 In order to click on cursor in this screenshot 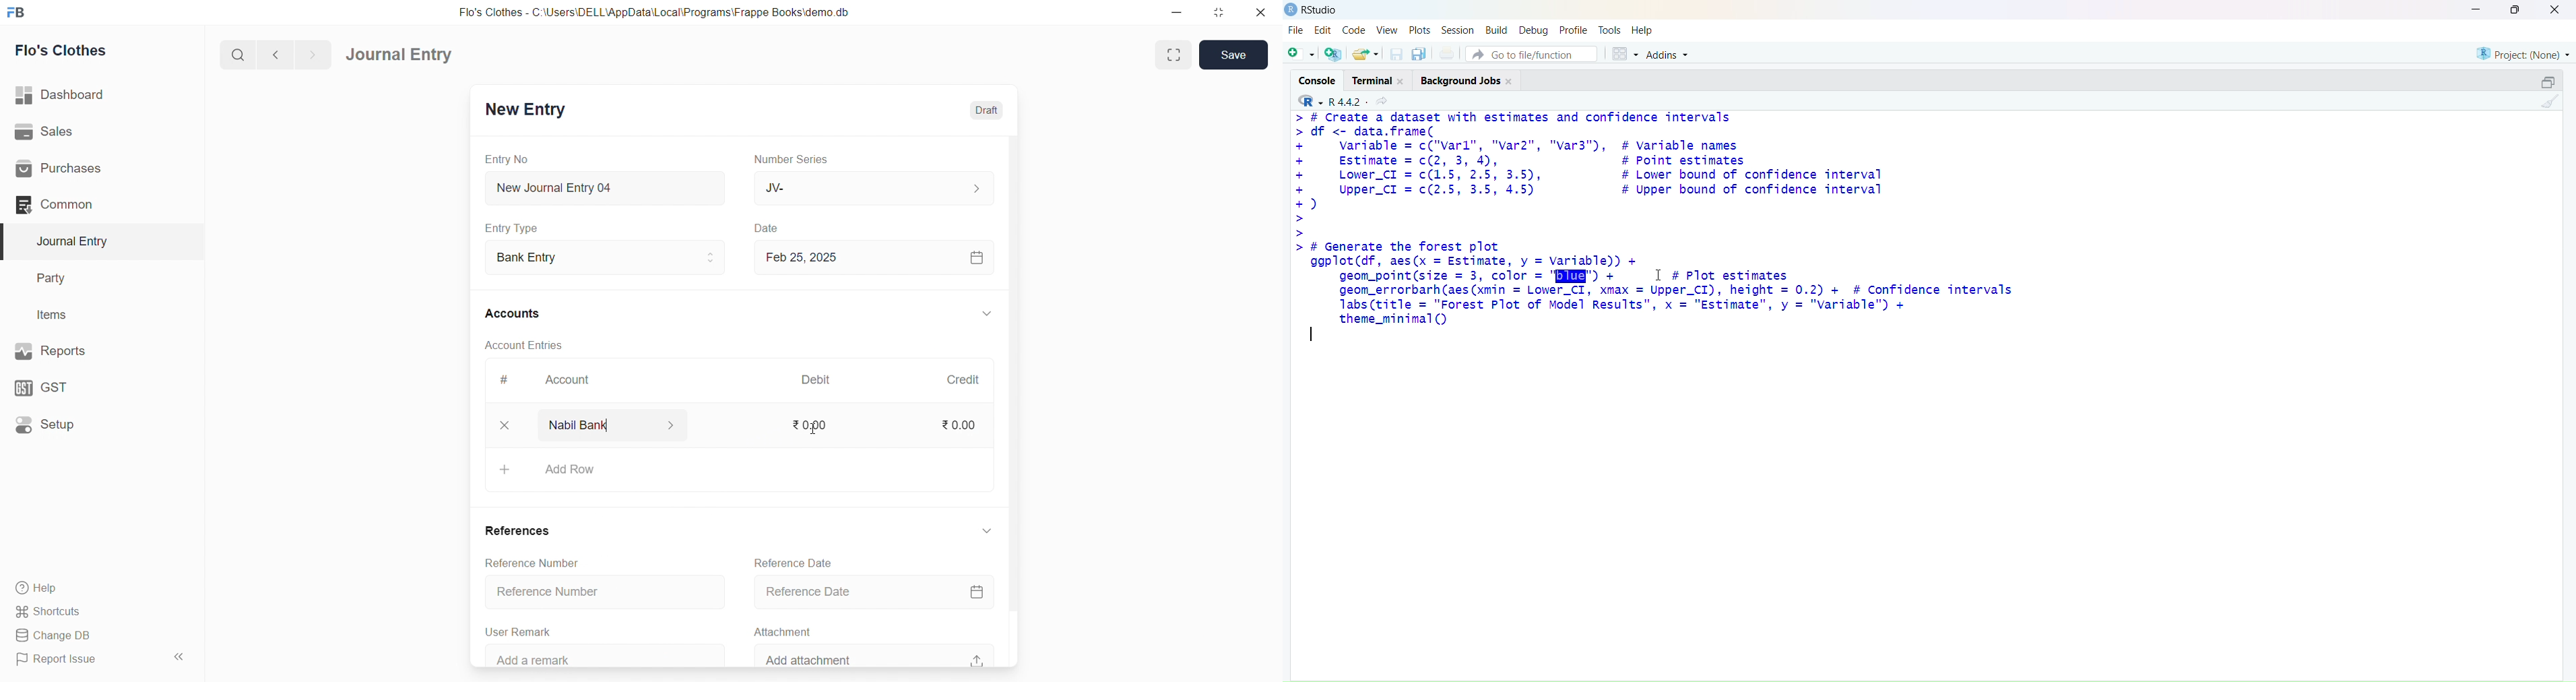, I will do `click(1659, 276)`.